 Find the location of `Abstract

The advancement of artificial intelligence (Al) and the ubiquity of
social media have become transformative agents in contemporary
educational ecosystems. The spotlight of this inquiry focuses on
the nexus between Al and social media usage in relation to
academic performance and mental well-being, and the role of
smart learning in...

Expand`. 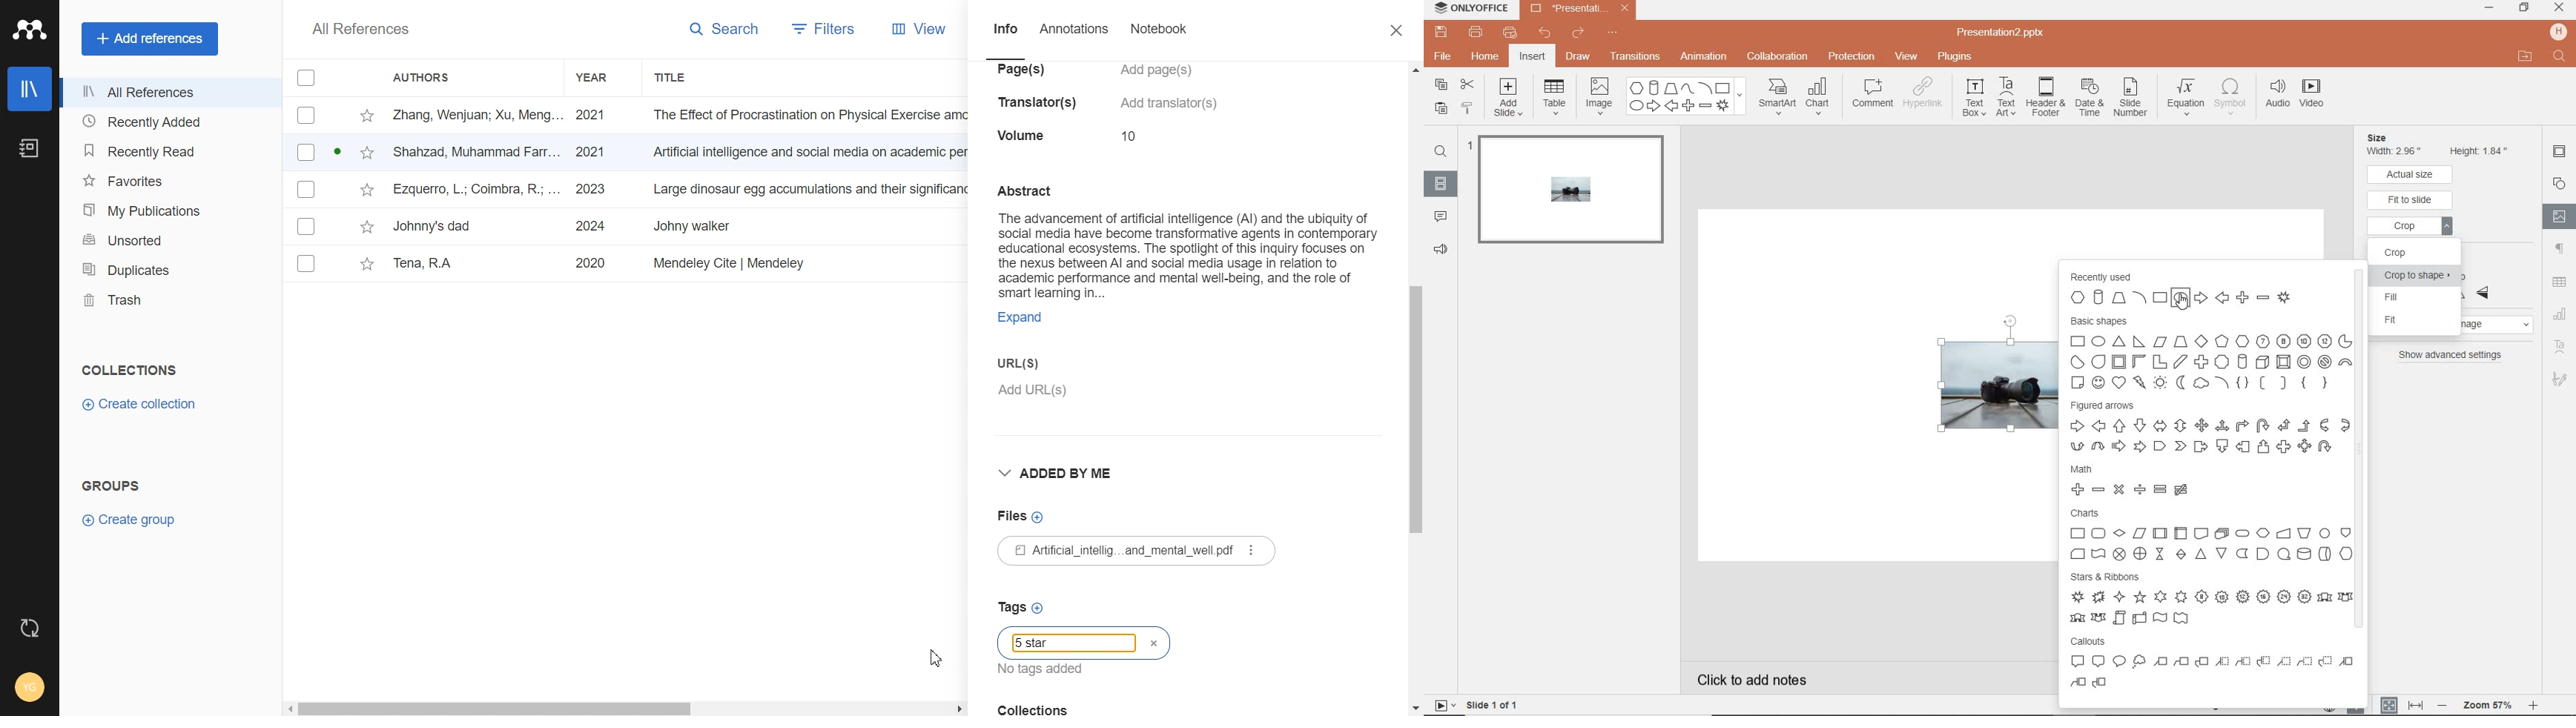

Abstract

The advancement of artificial intelligence (Al) and the ubiquity of
social media have become transformative agents in contemporary
educational ecosystems. The spotlight of this inquiry focuses on
the nexus between Al and social media usage in relation to
academic performance and mental well-being, and the role of
smart learning in...

Expand is located at coordinates (1186, 254).